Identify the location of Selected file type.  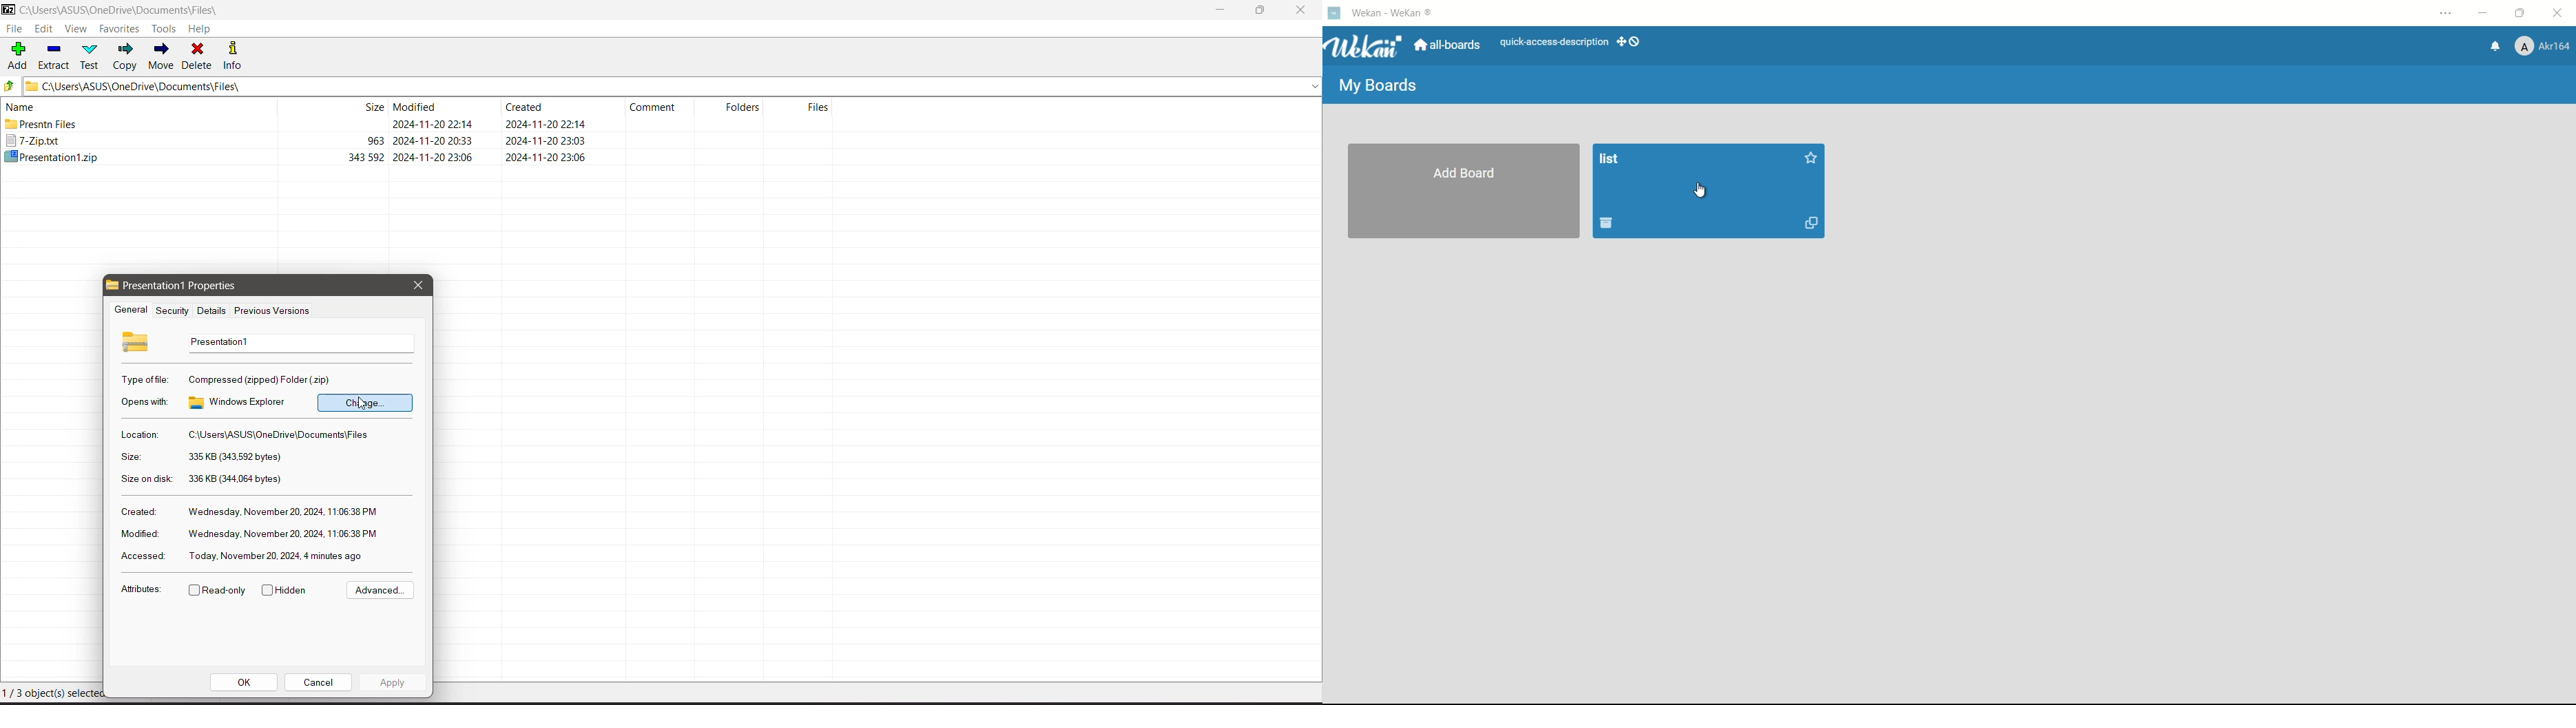
(262, 379).